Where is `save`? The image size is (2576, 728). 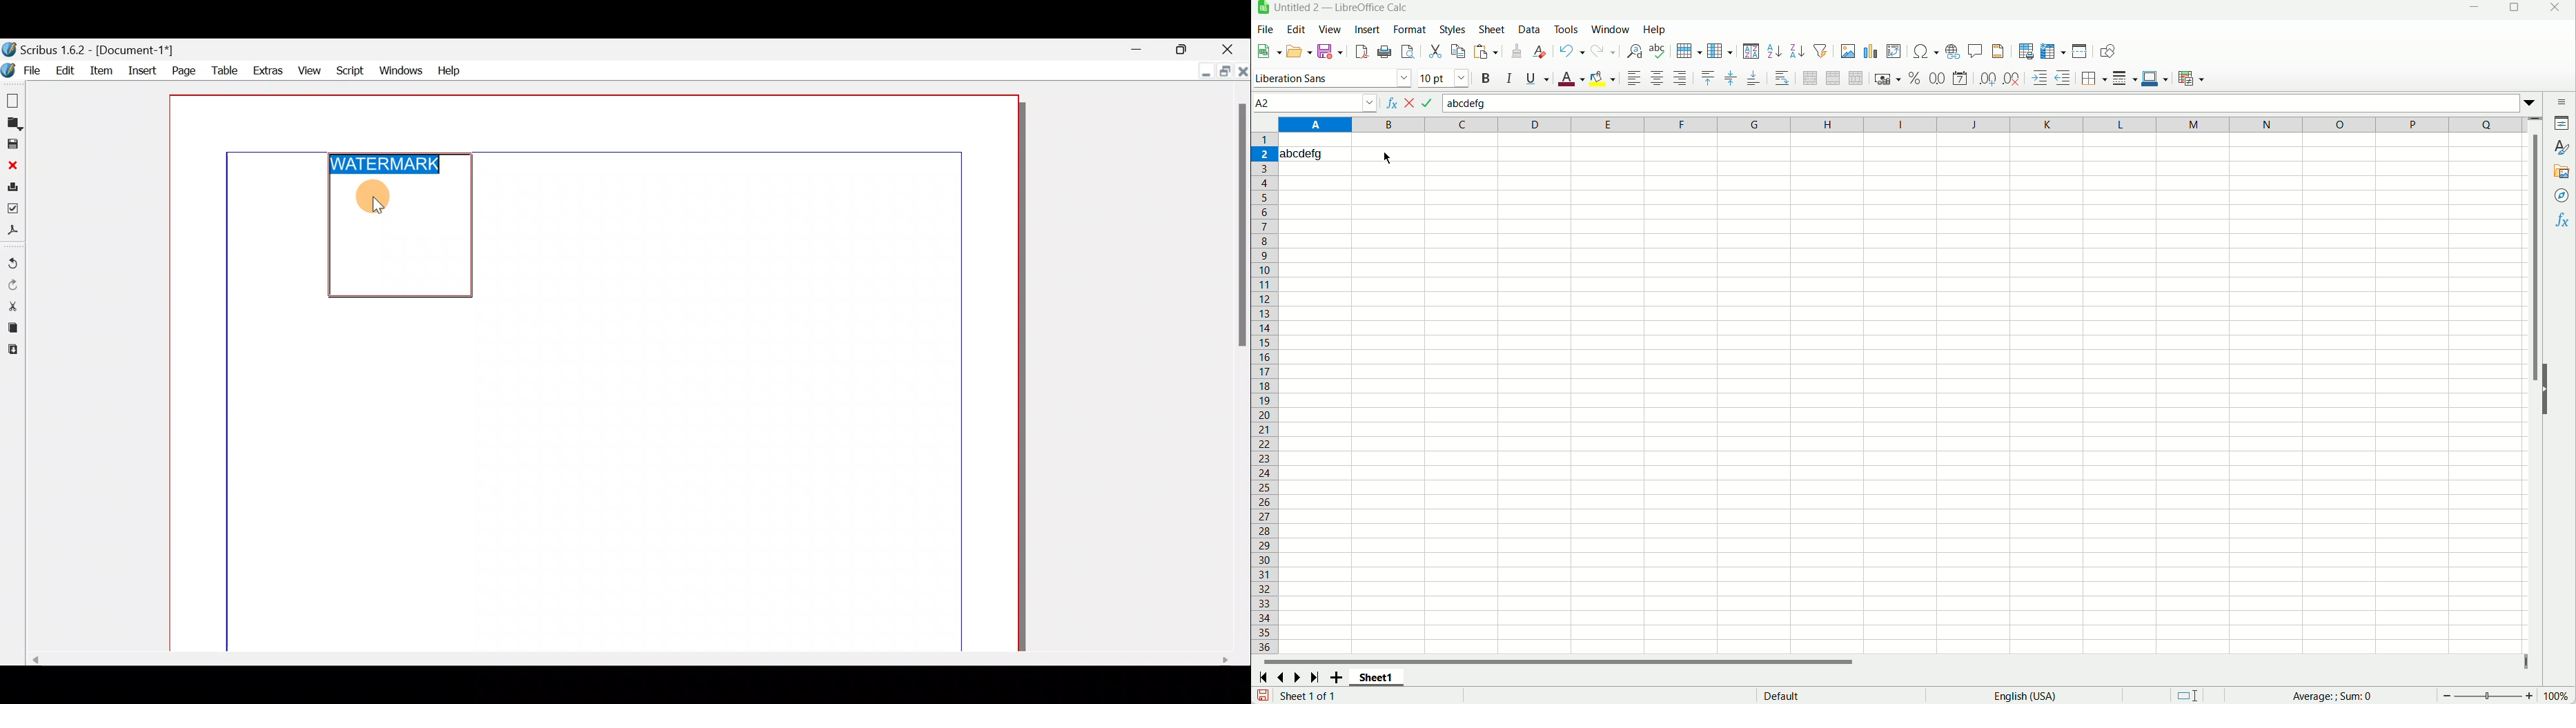 save is located at coordinates (1330, 51).